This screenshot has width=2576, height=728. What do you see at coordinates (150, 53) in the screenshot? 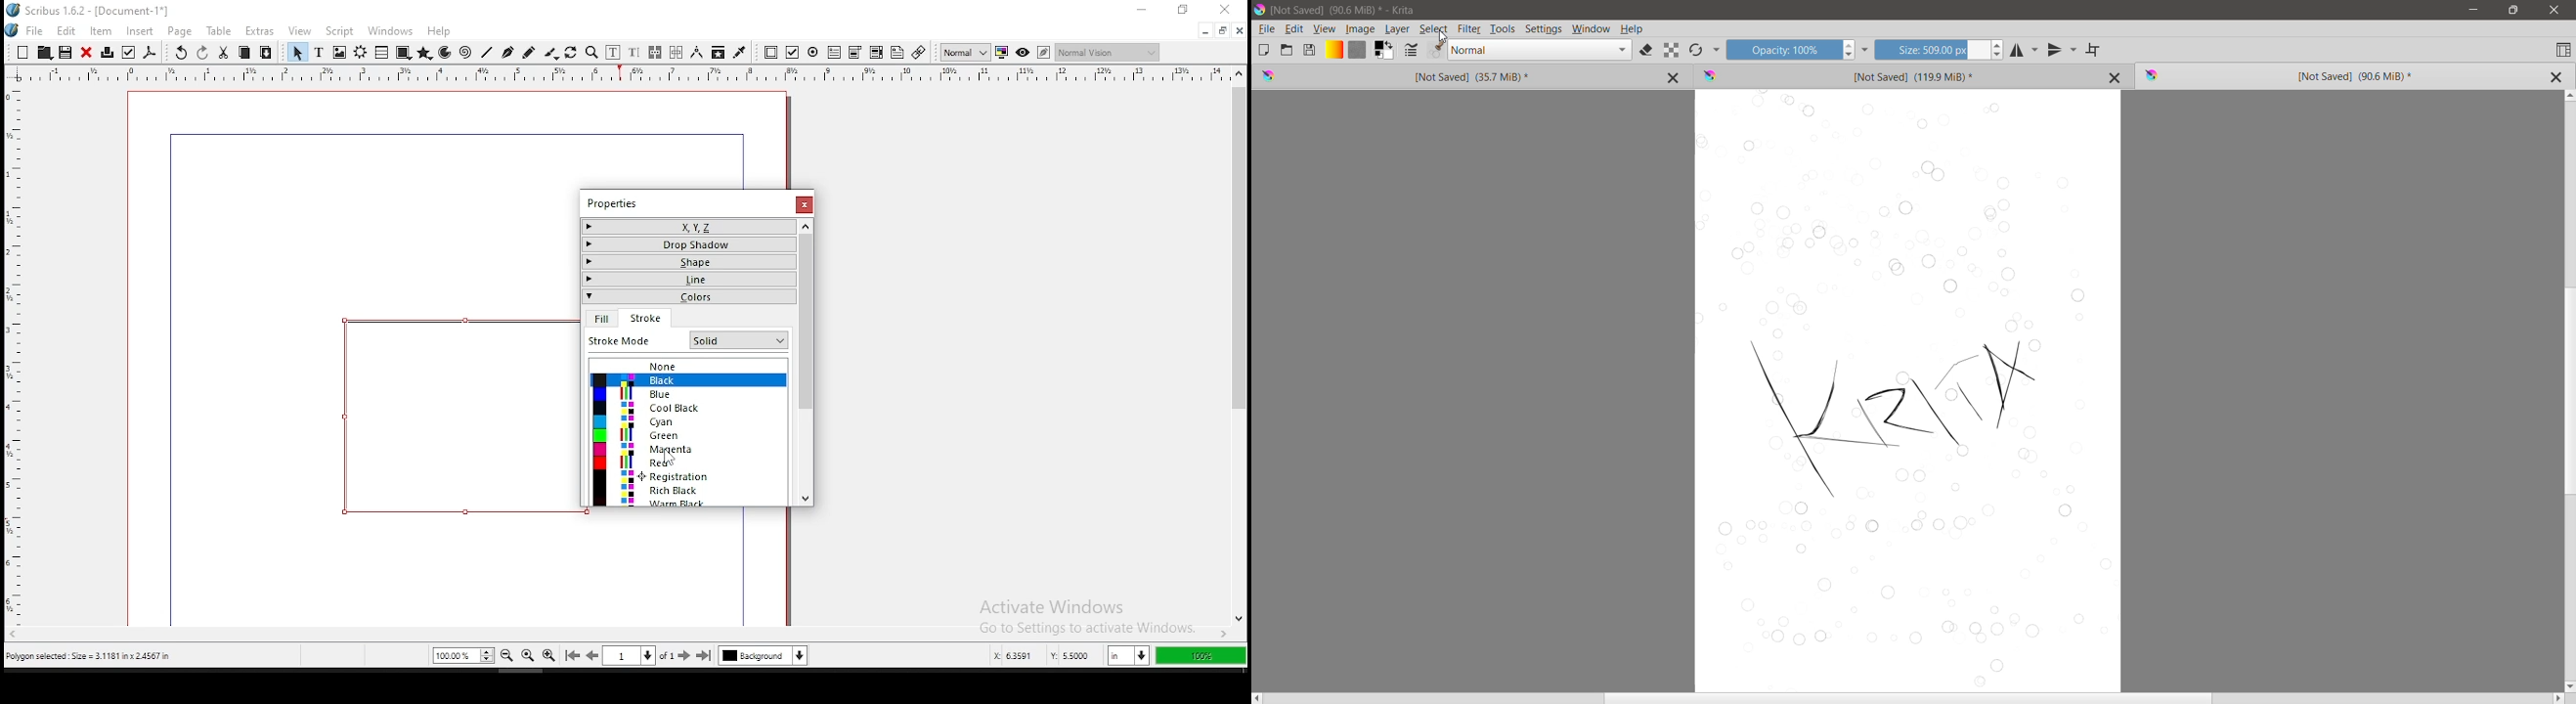
I see `save as pdf` at bounding box center [150, 53].